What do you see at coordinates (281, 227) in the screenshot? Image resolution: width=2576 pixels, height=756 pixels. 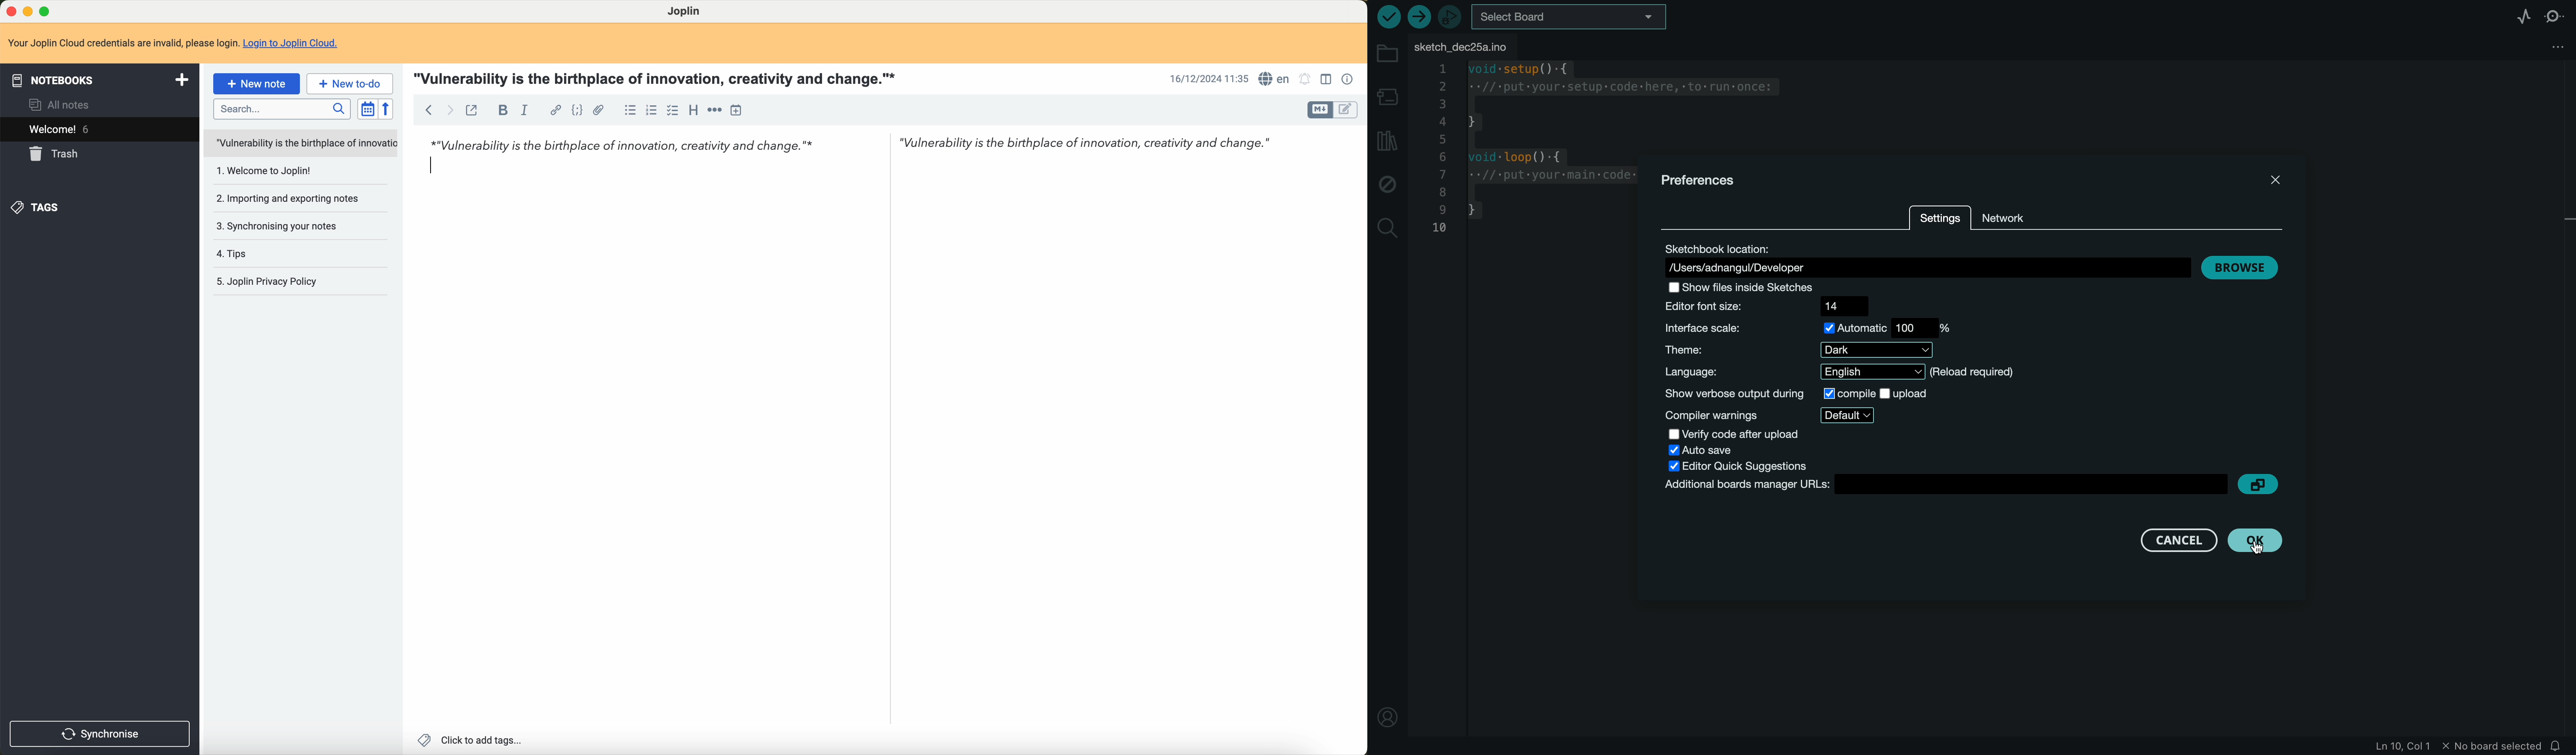 I see `3. Synchronising your notes` at bounding box center [281, 227].